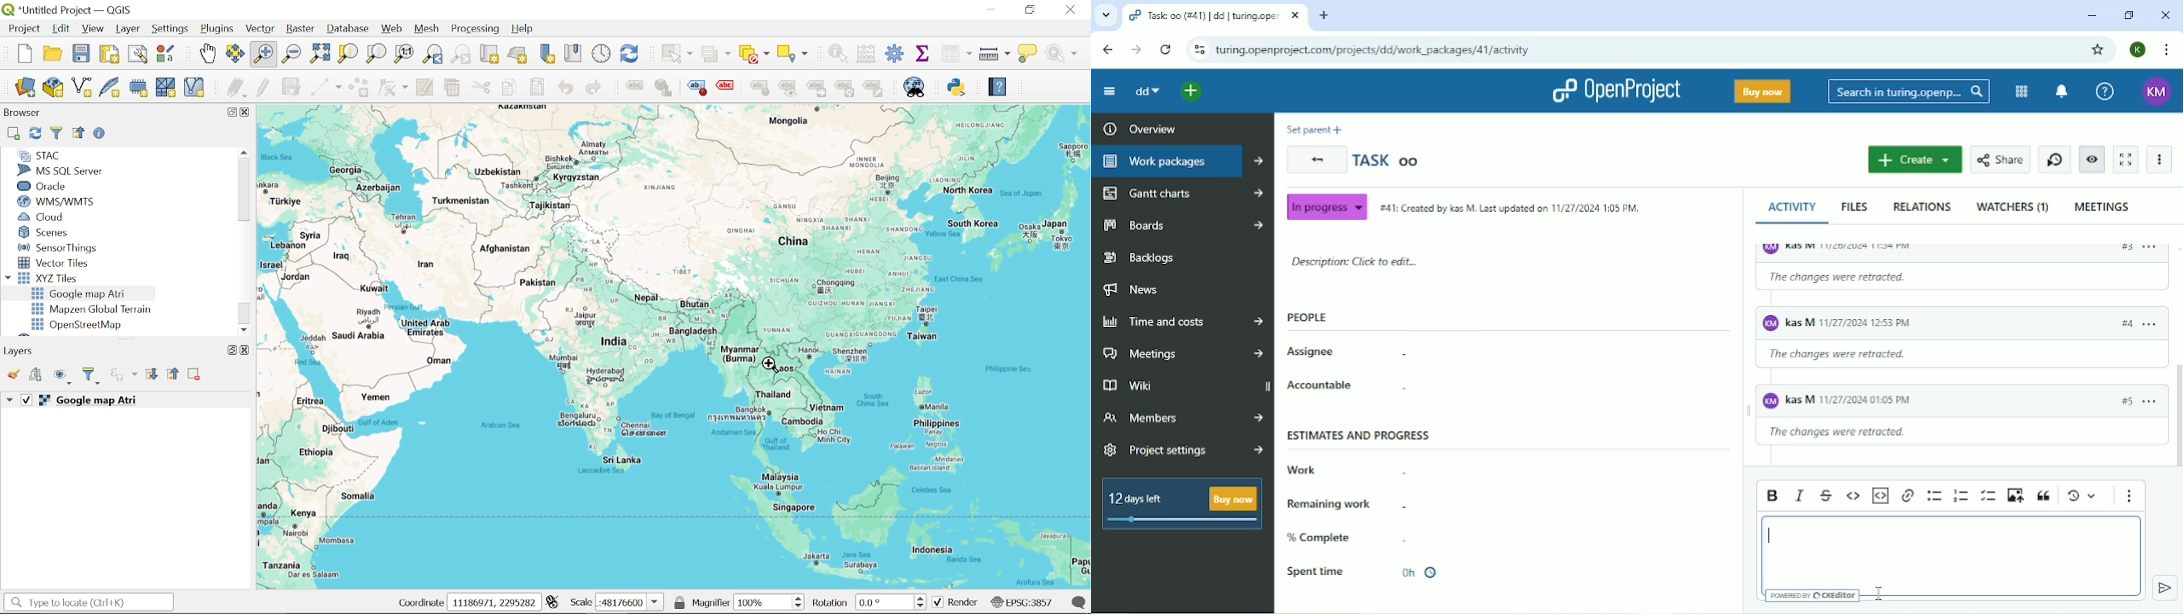  I want to click on Create, so click(1914, 160).